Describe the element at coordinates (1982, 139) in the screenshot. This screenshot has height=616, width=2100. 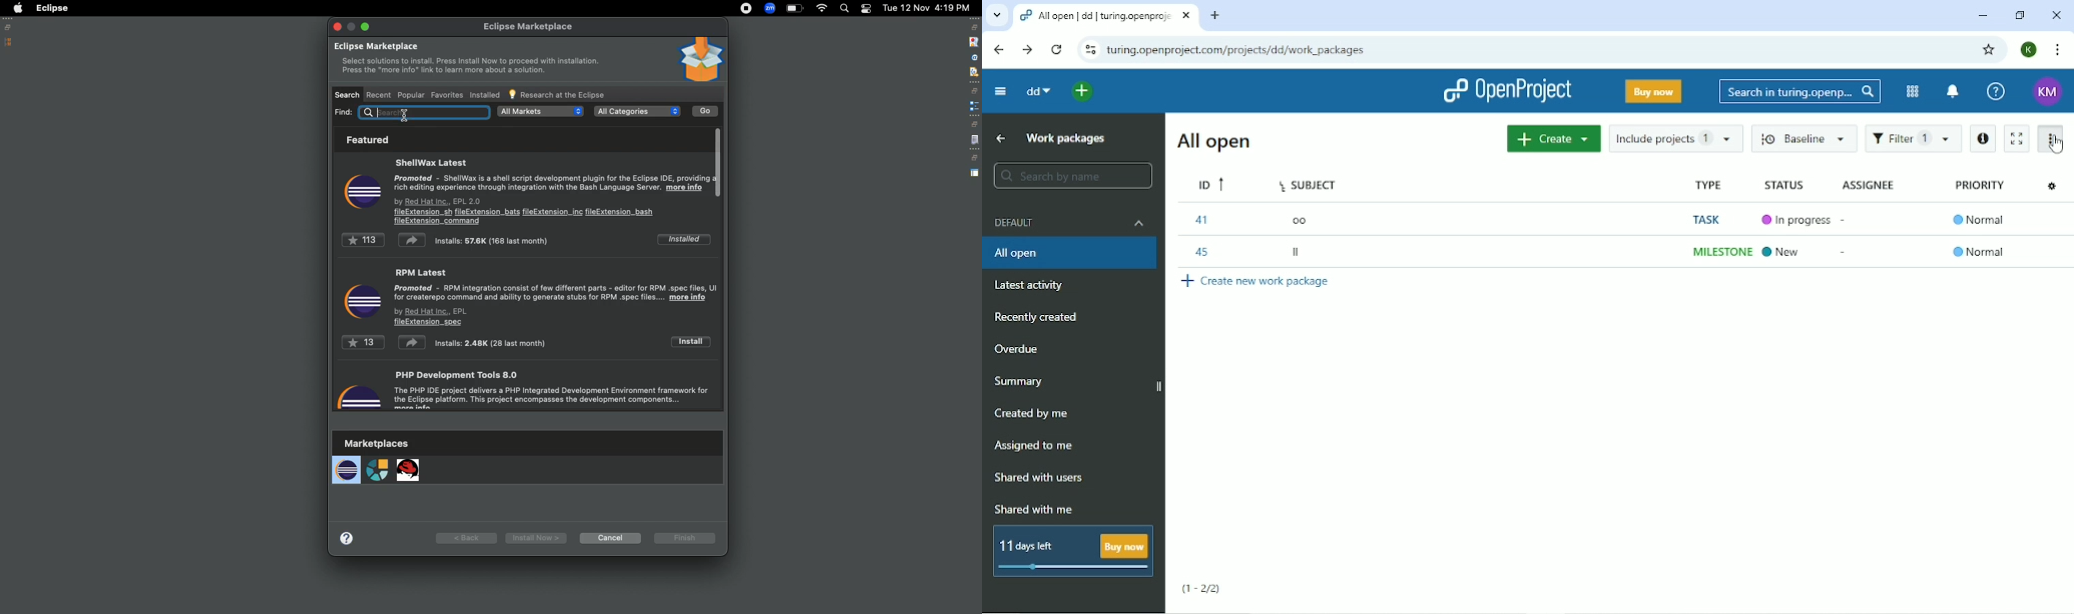
I see `Open details view` at that location.